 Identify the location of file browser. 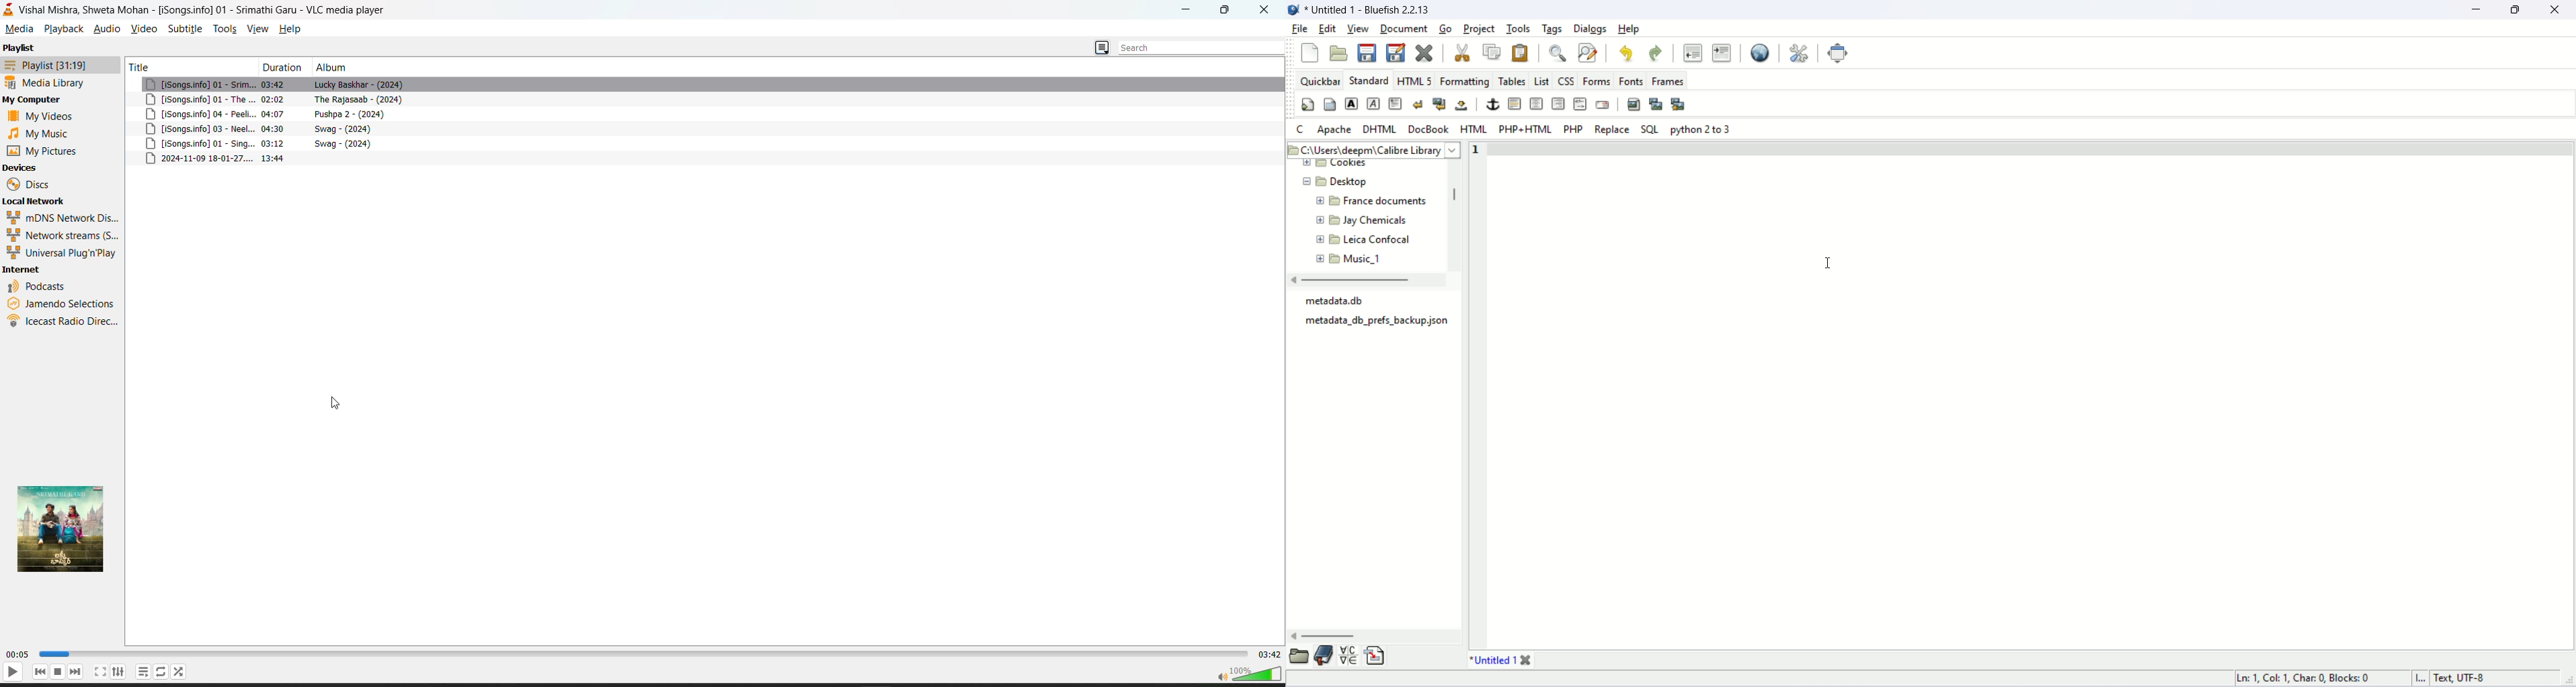
(1299, 656).